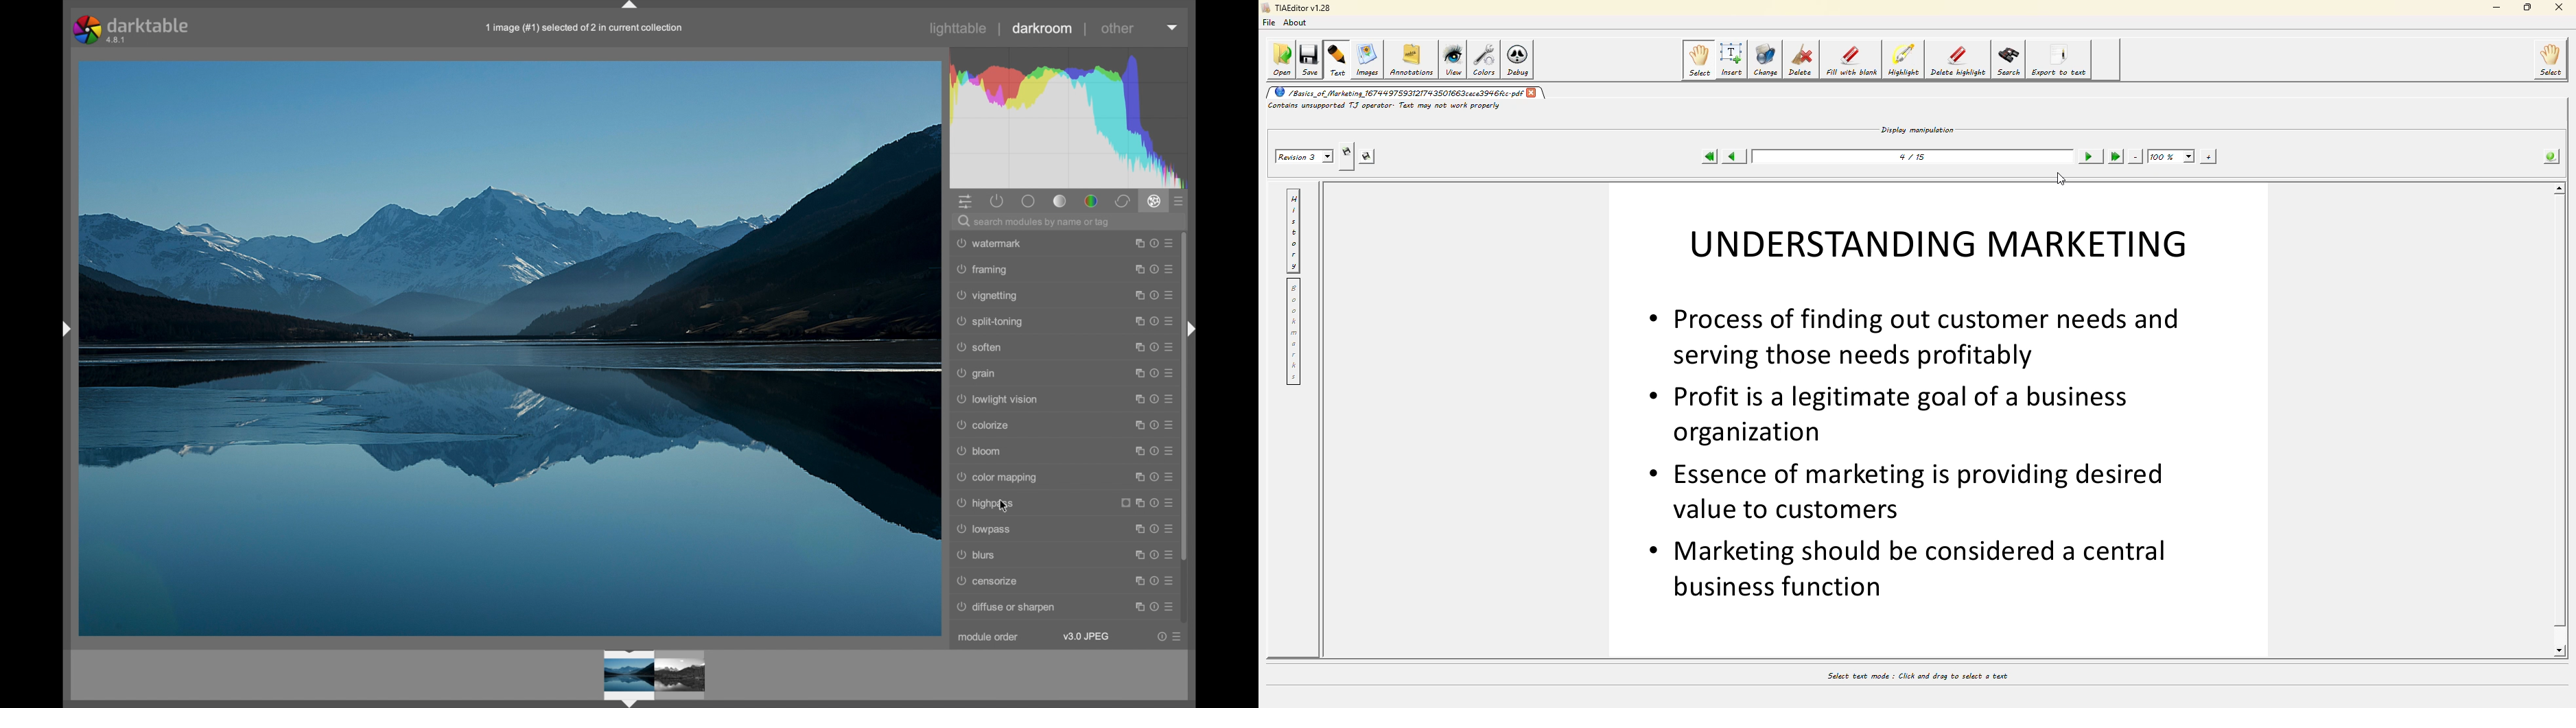 The width and height of the screenshot is (2576, 728). I want to click on more options, so click(1168, 637).